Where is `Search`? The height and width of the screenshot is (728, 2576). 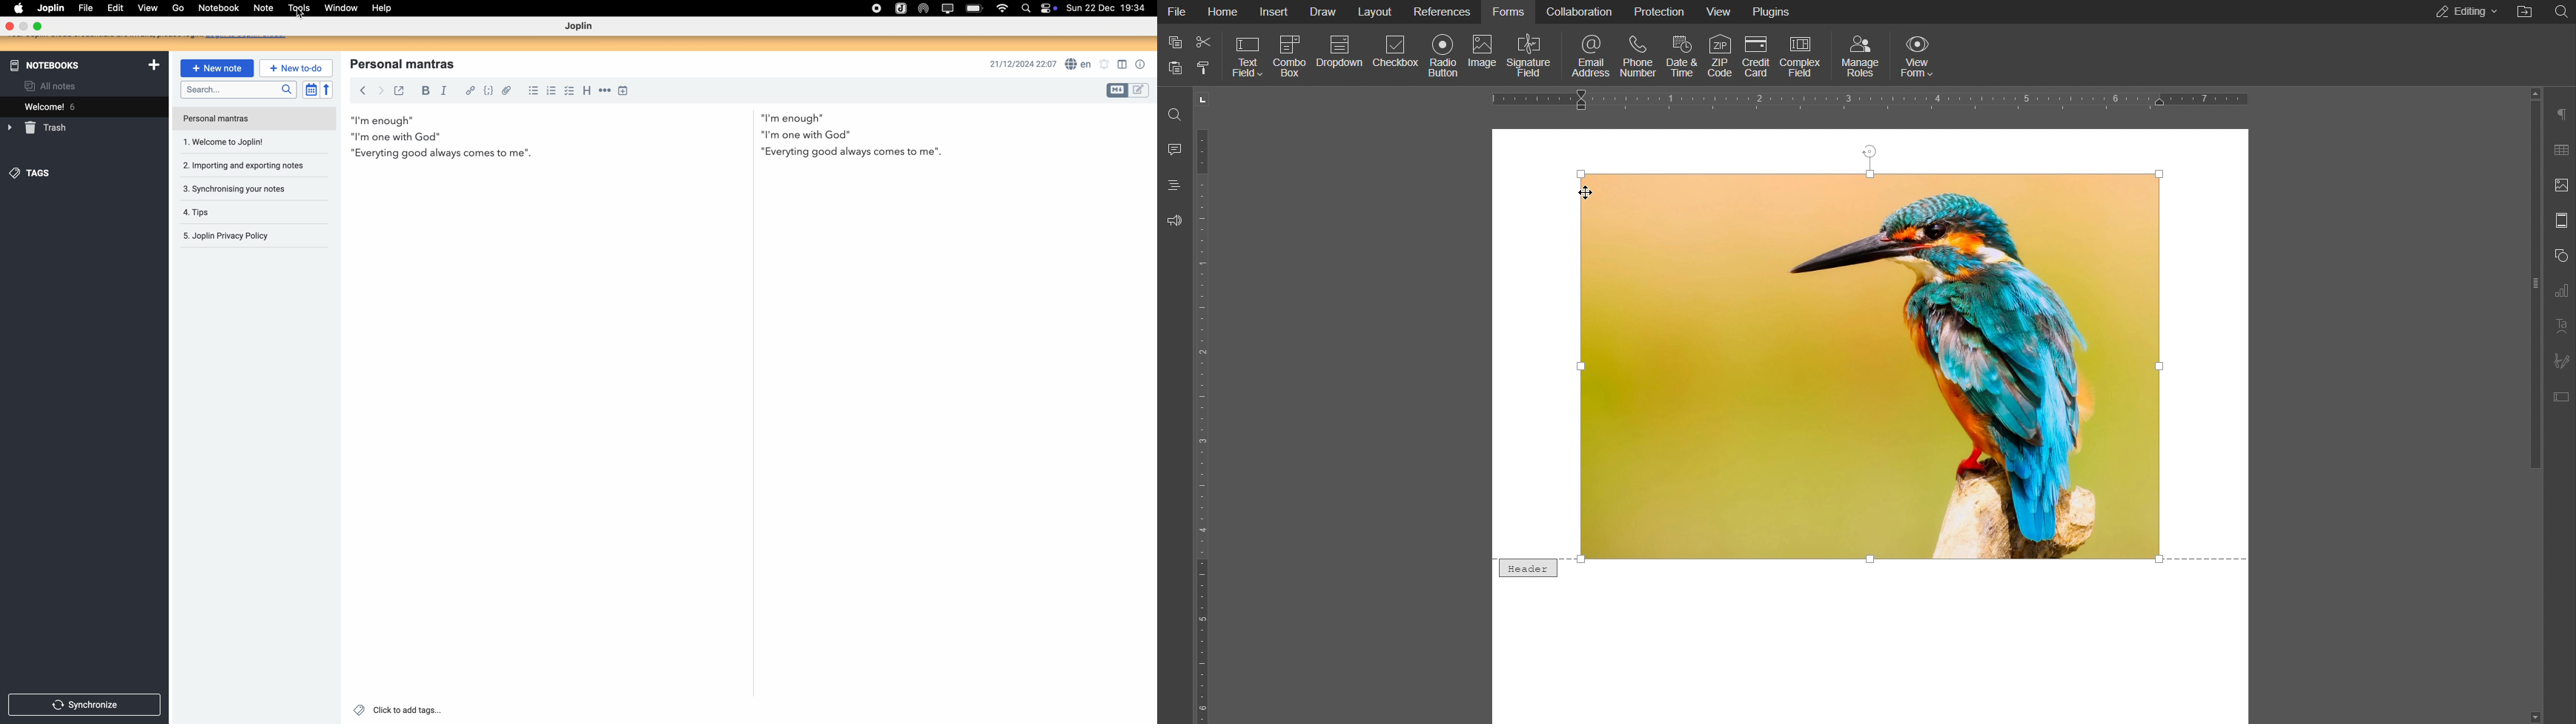
Search is located at coordinates (1174, 115).